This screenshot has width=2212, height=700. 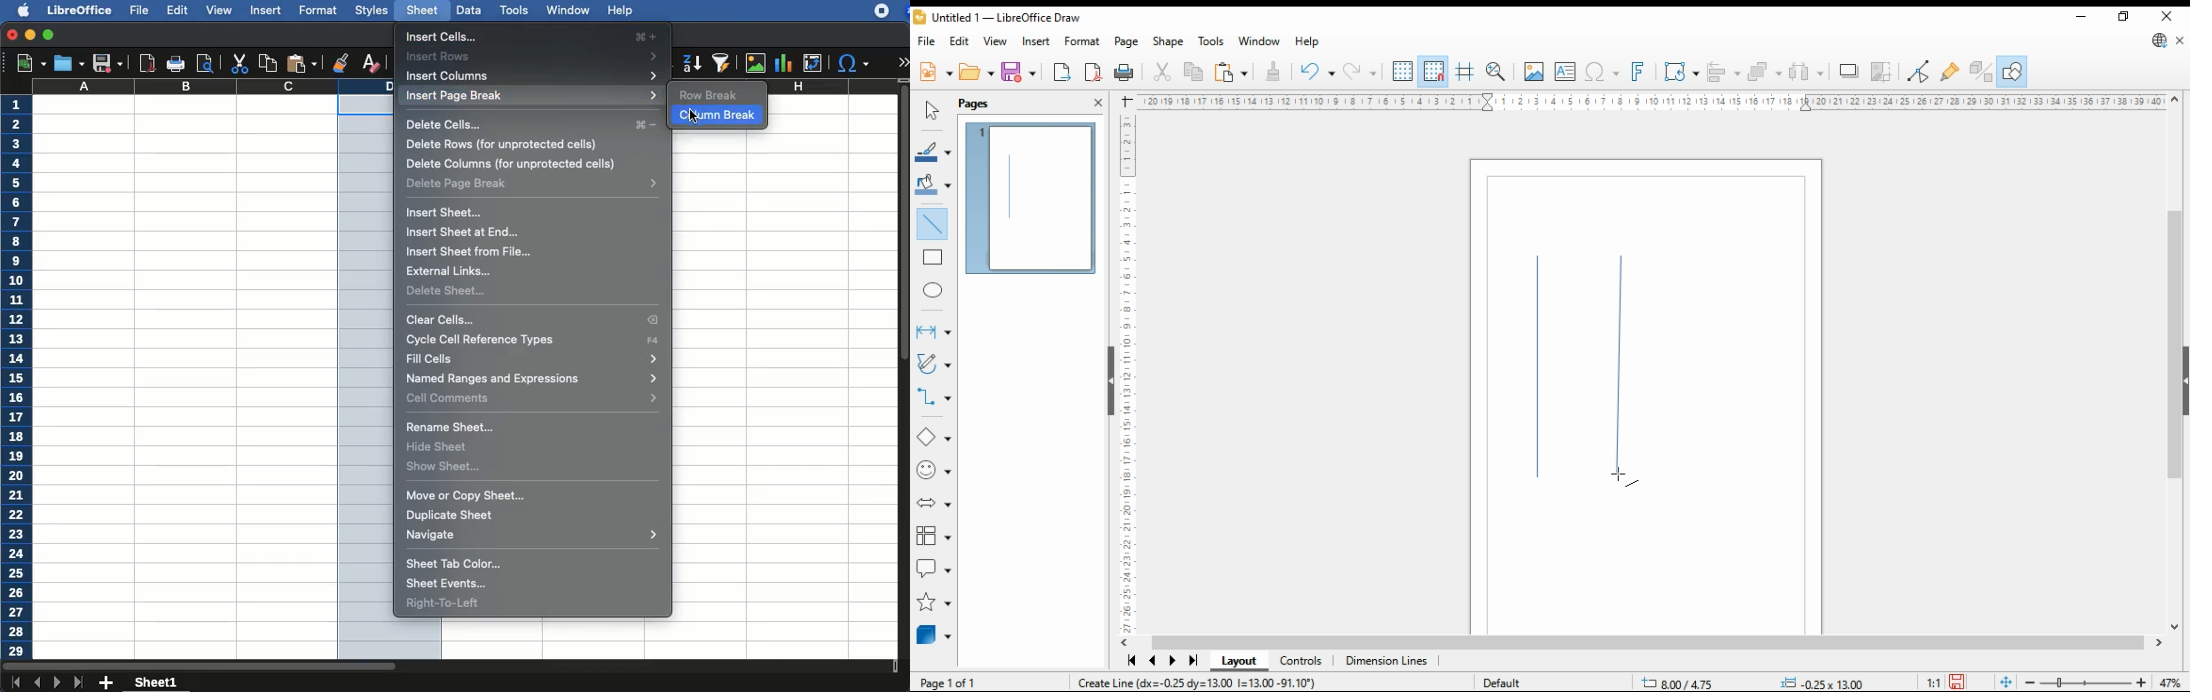 I want to click on add, so click(x=106, y=683).